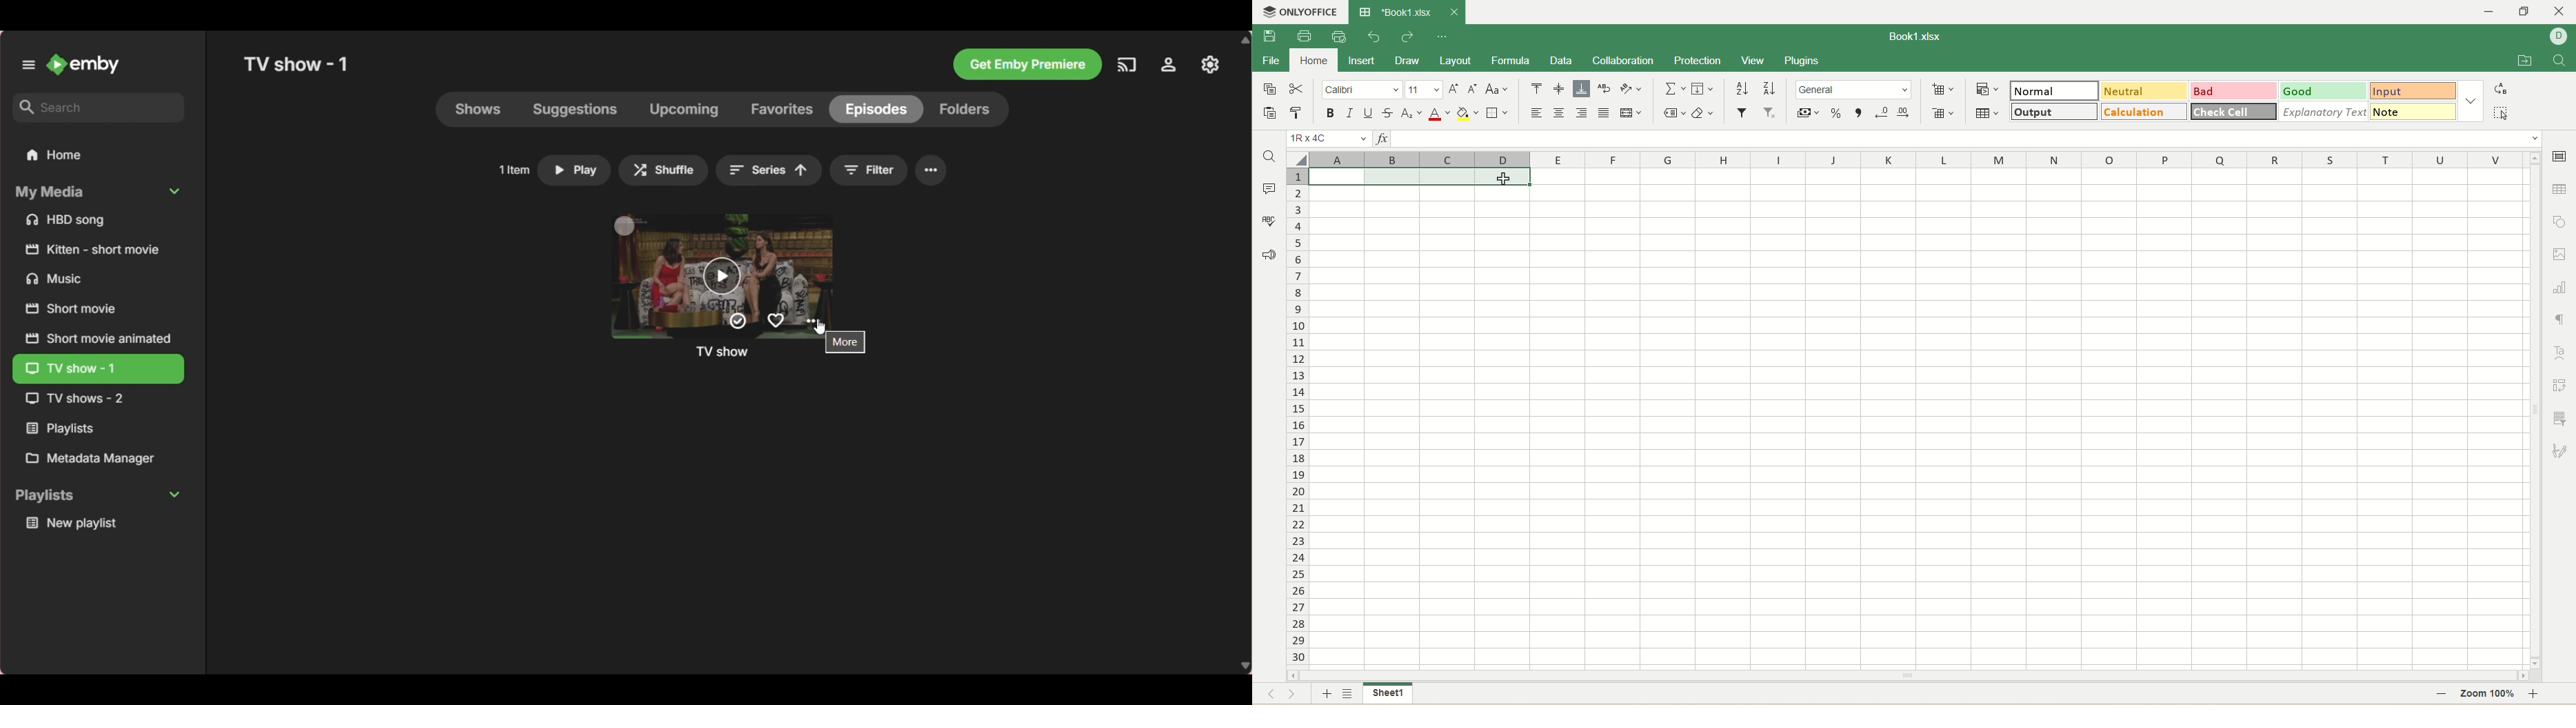 Image resolution: width=2576 pixels, height=728 pixels. Describe the element at coordinates (1559, 115) in the screenshot. I see `align center` at that location.